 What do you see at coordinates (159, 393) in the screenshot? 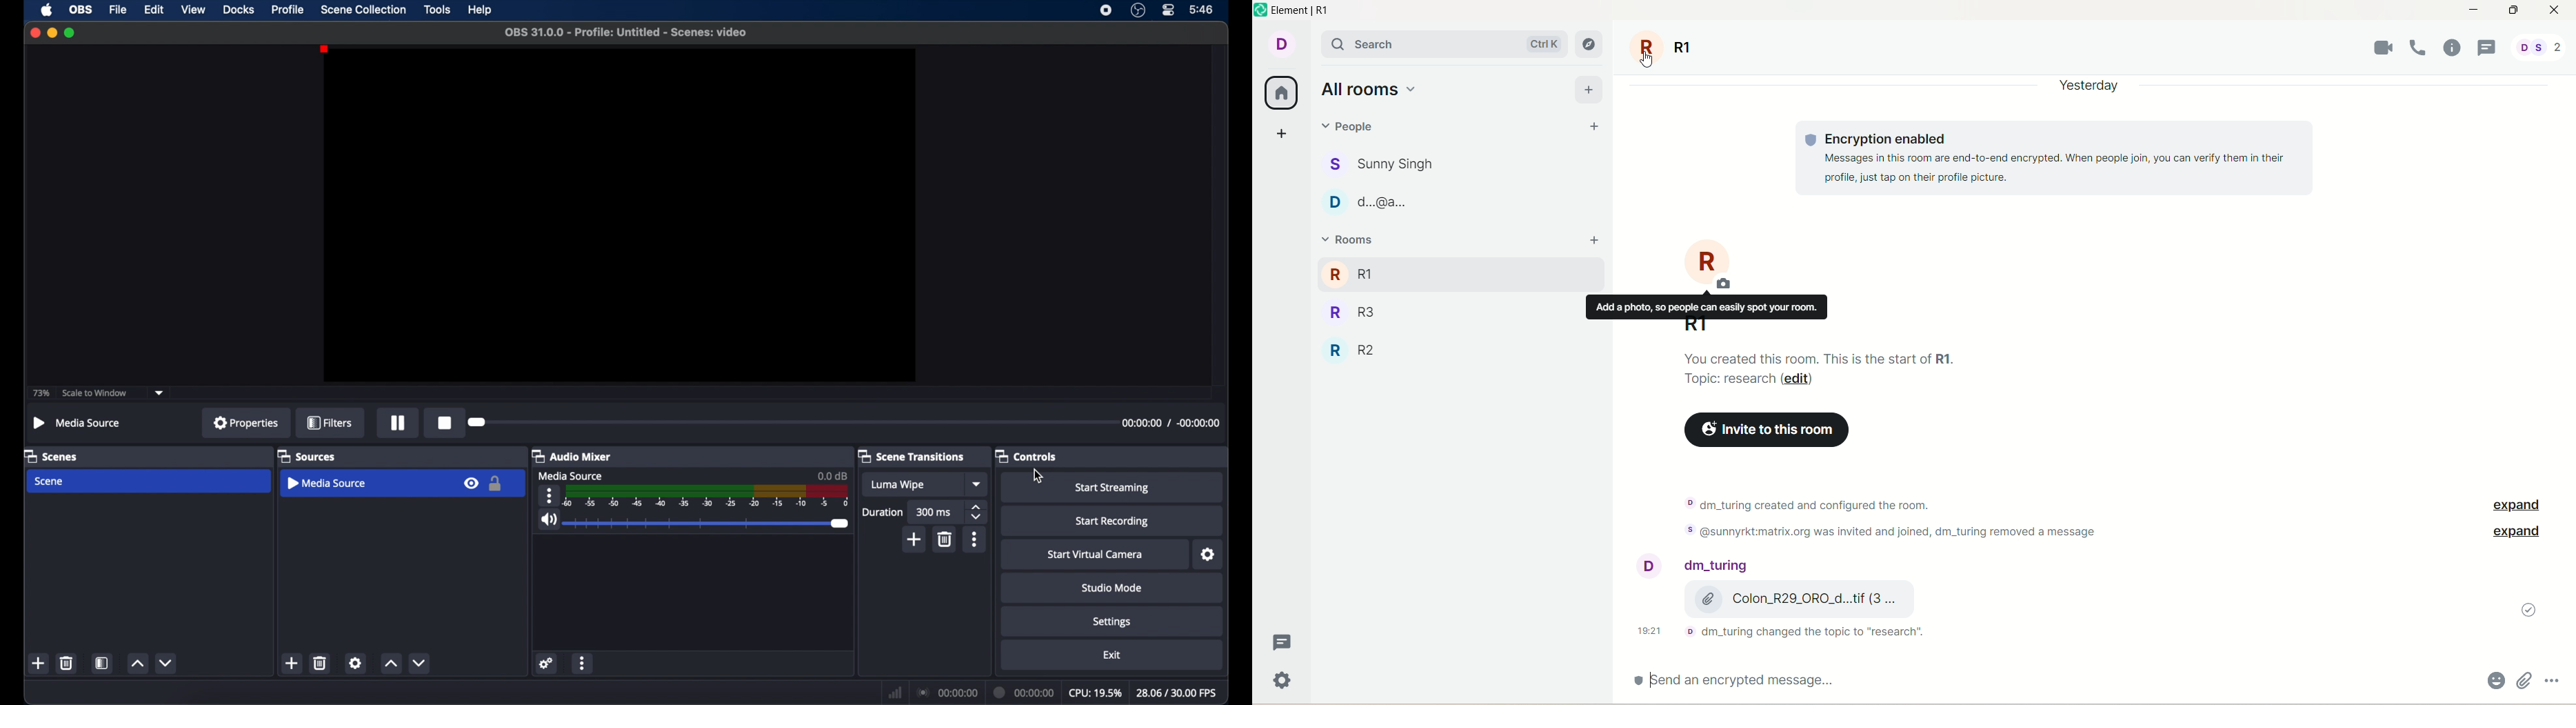
I see `dropdown` at bounding box center [159, 393].